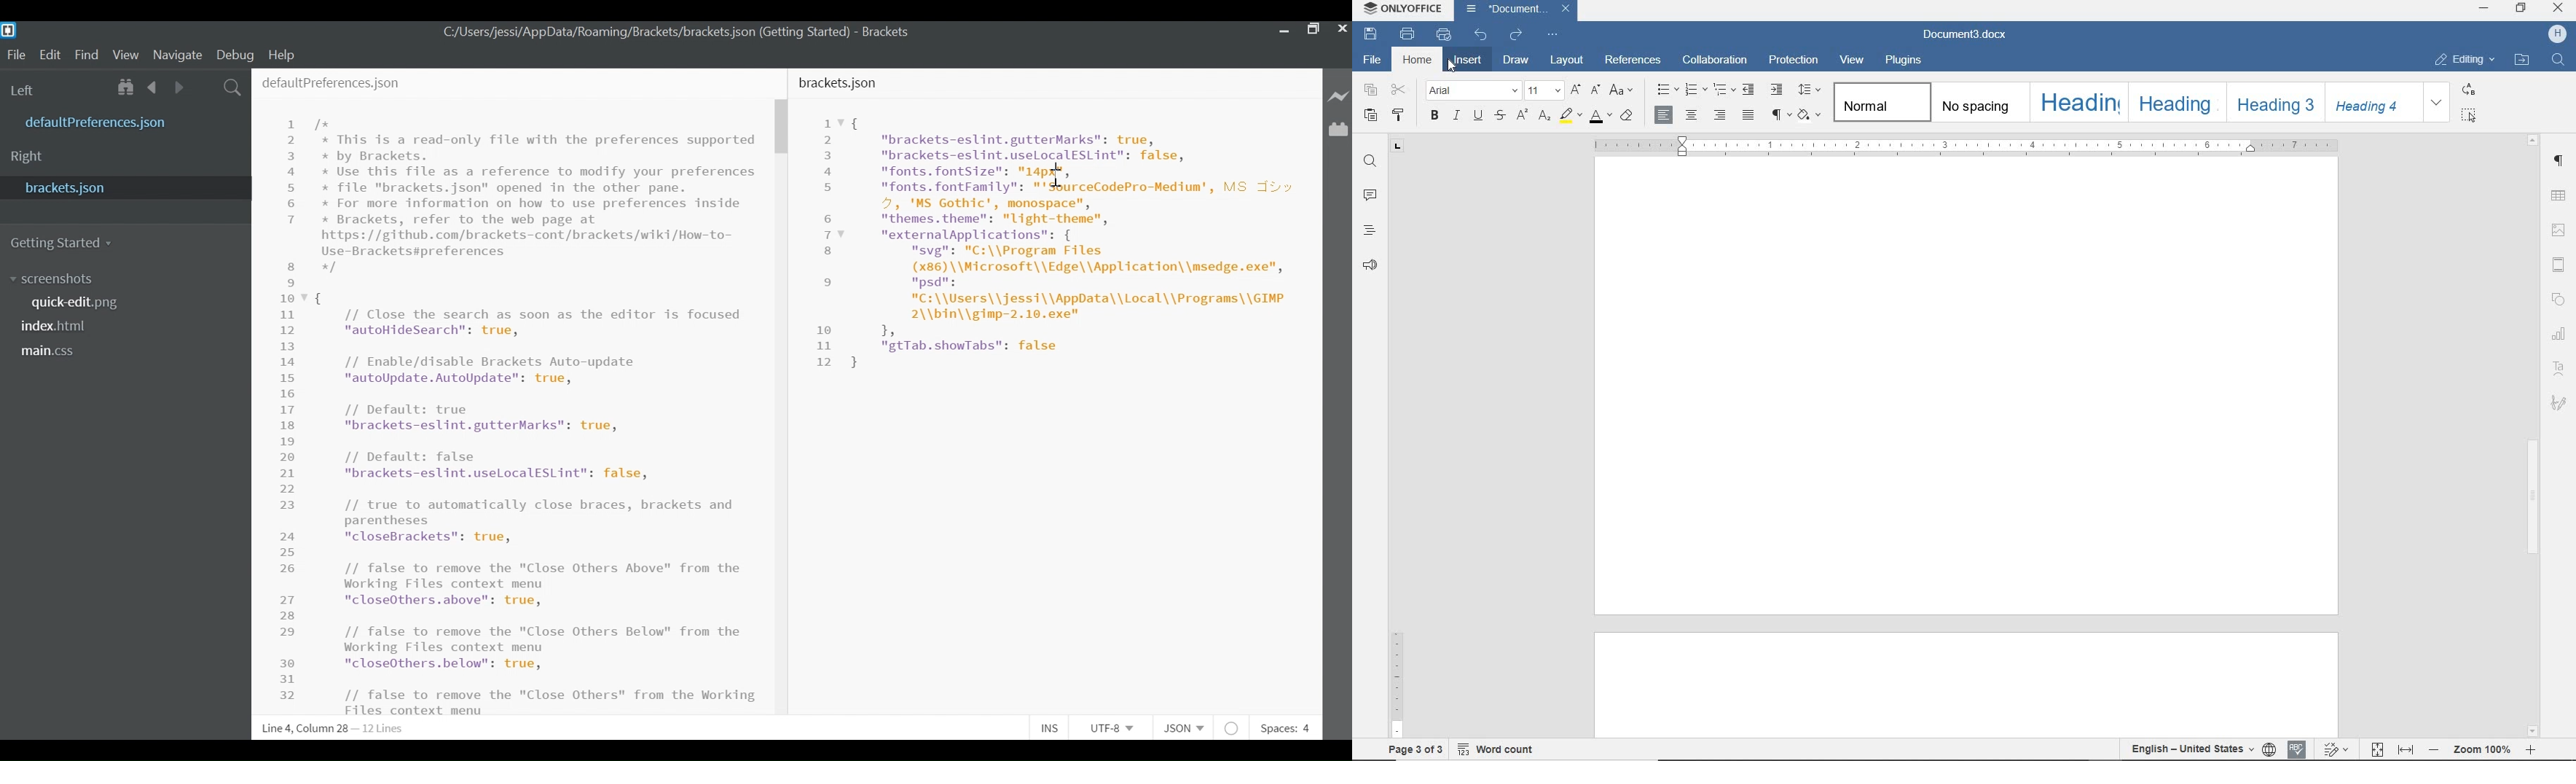 The width and height of the screenshot is (2576, 784). What do you see at coordinates (1373, 34) in the screenshot?
I see `SAVE` at bounding box center [1373, 34].